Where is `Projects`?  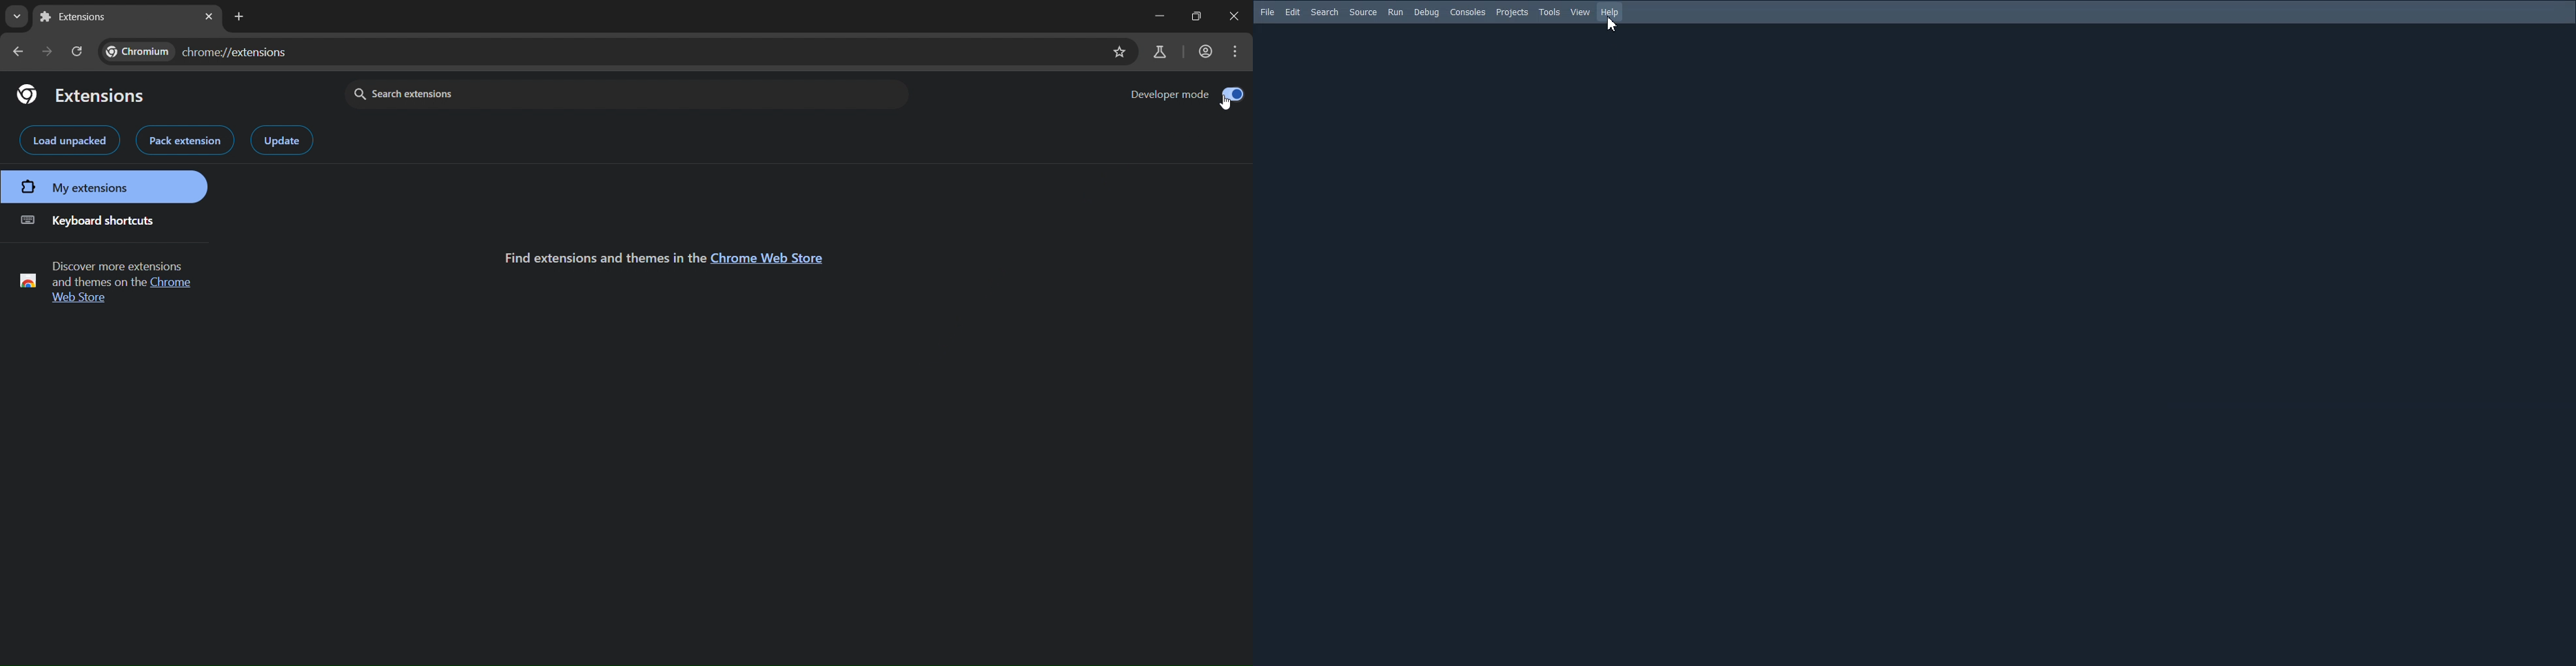 Projects is located at coordinates (1513, 13).